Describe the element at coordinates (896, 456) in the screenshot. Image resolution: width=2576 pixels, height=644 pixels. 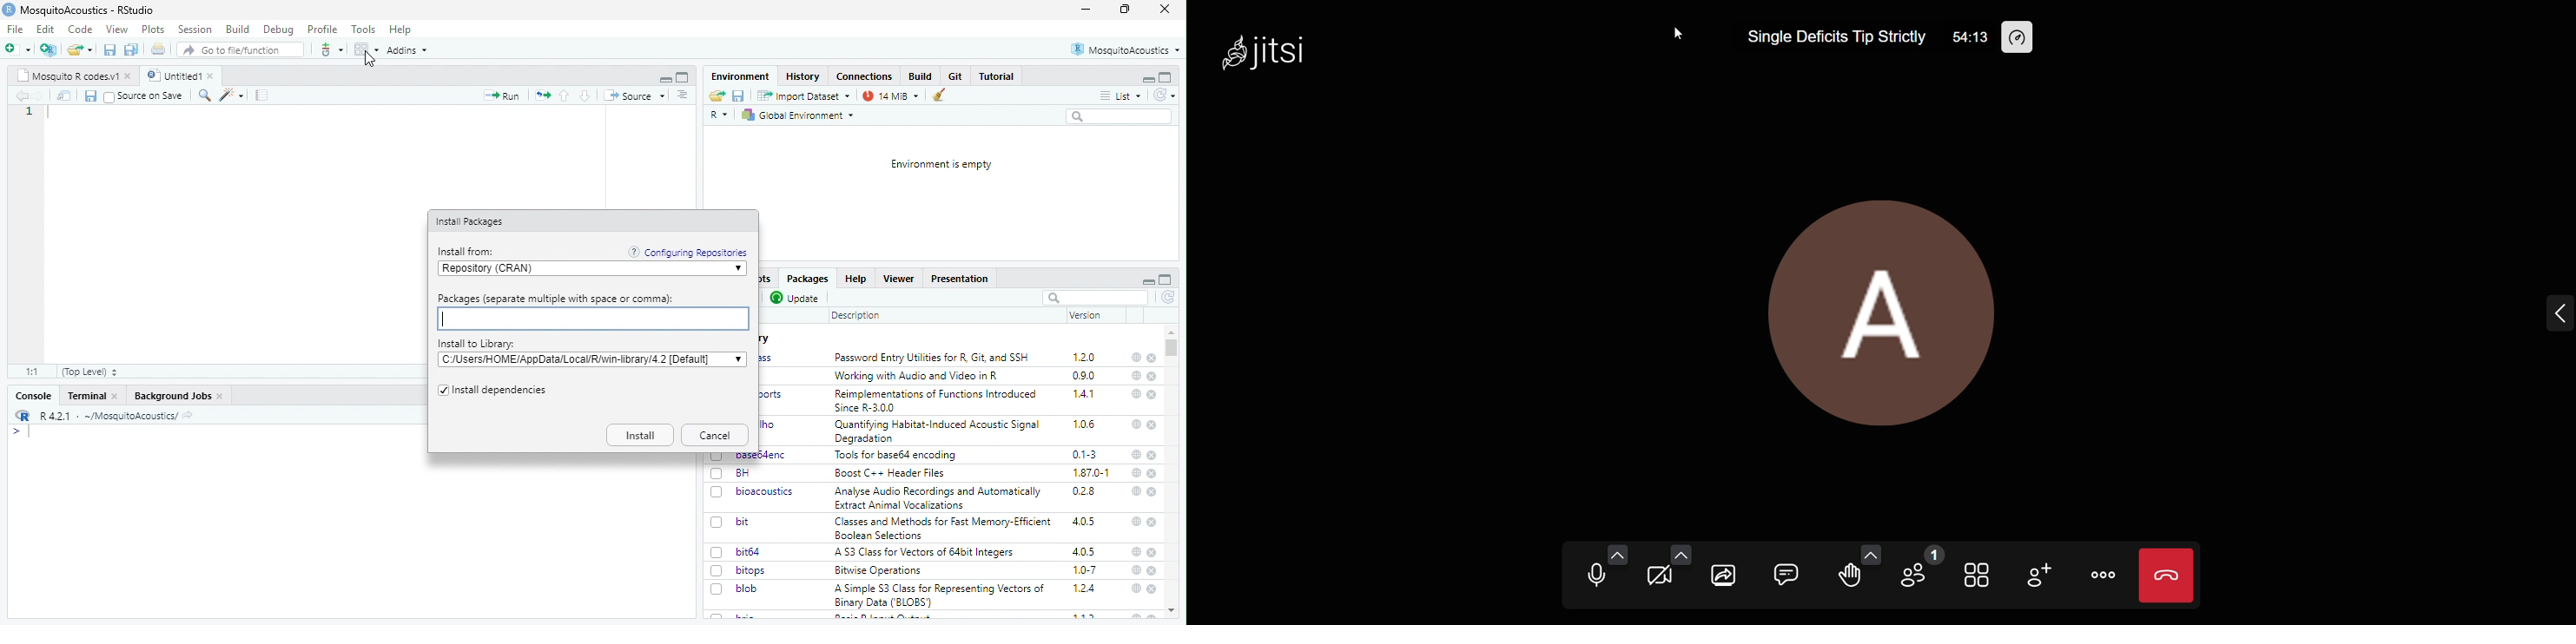
I see `Tools for base64 encoding` at that location.